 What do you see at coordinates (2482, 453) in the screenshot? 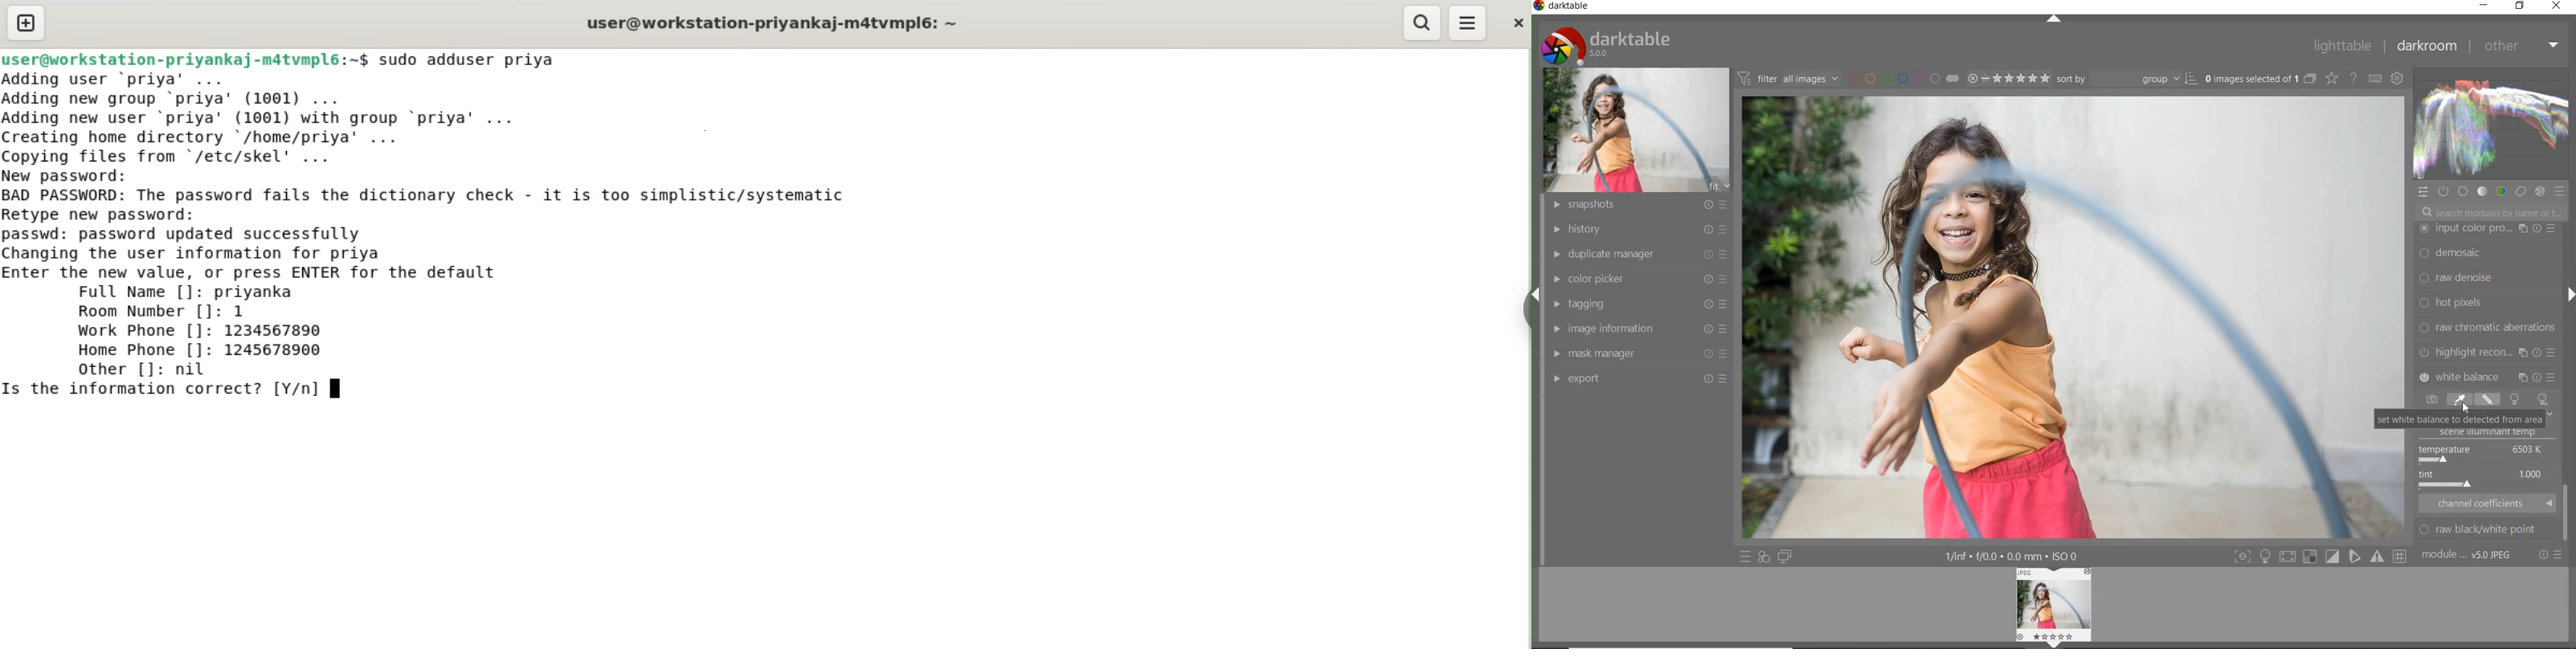
I see `TEMPERATURE` at bounding box center [2482, 453].